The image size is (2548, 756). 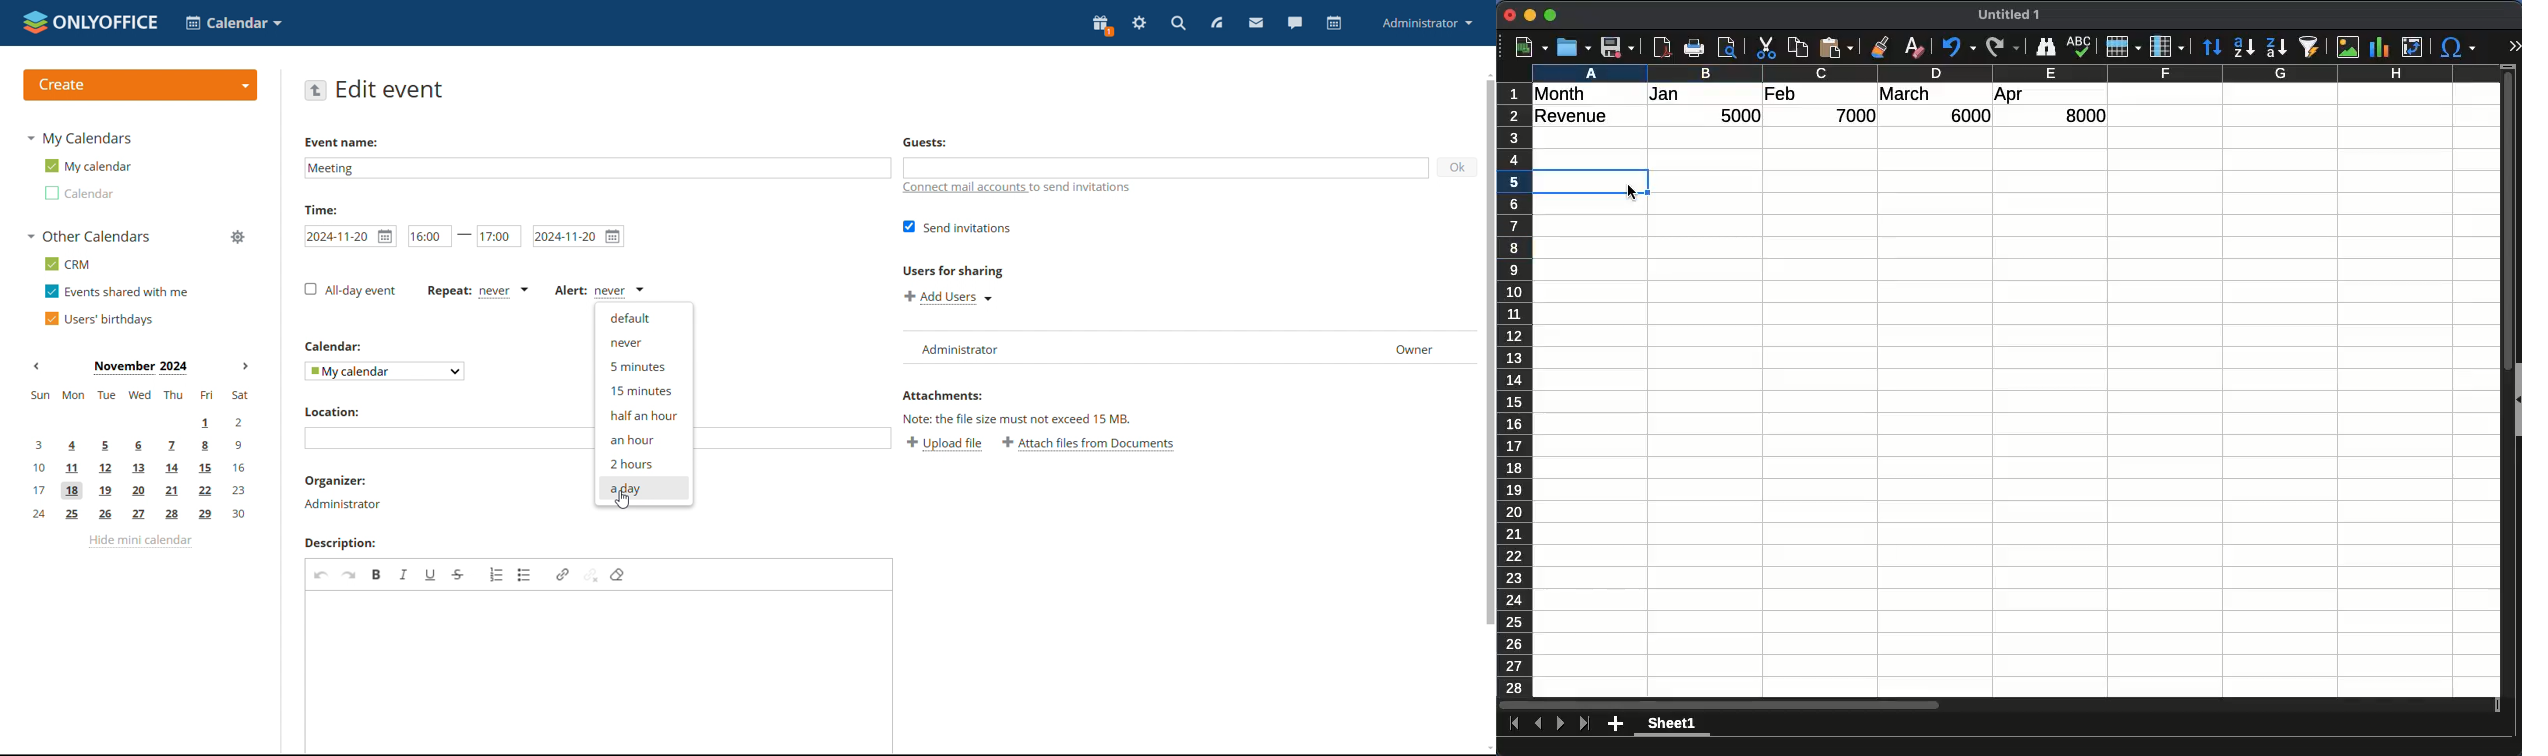 What do you see at coordinates (644, 316) in the screenshot?
I see `default` at bounding box center [644, 316].